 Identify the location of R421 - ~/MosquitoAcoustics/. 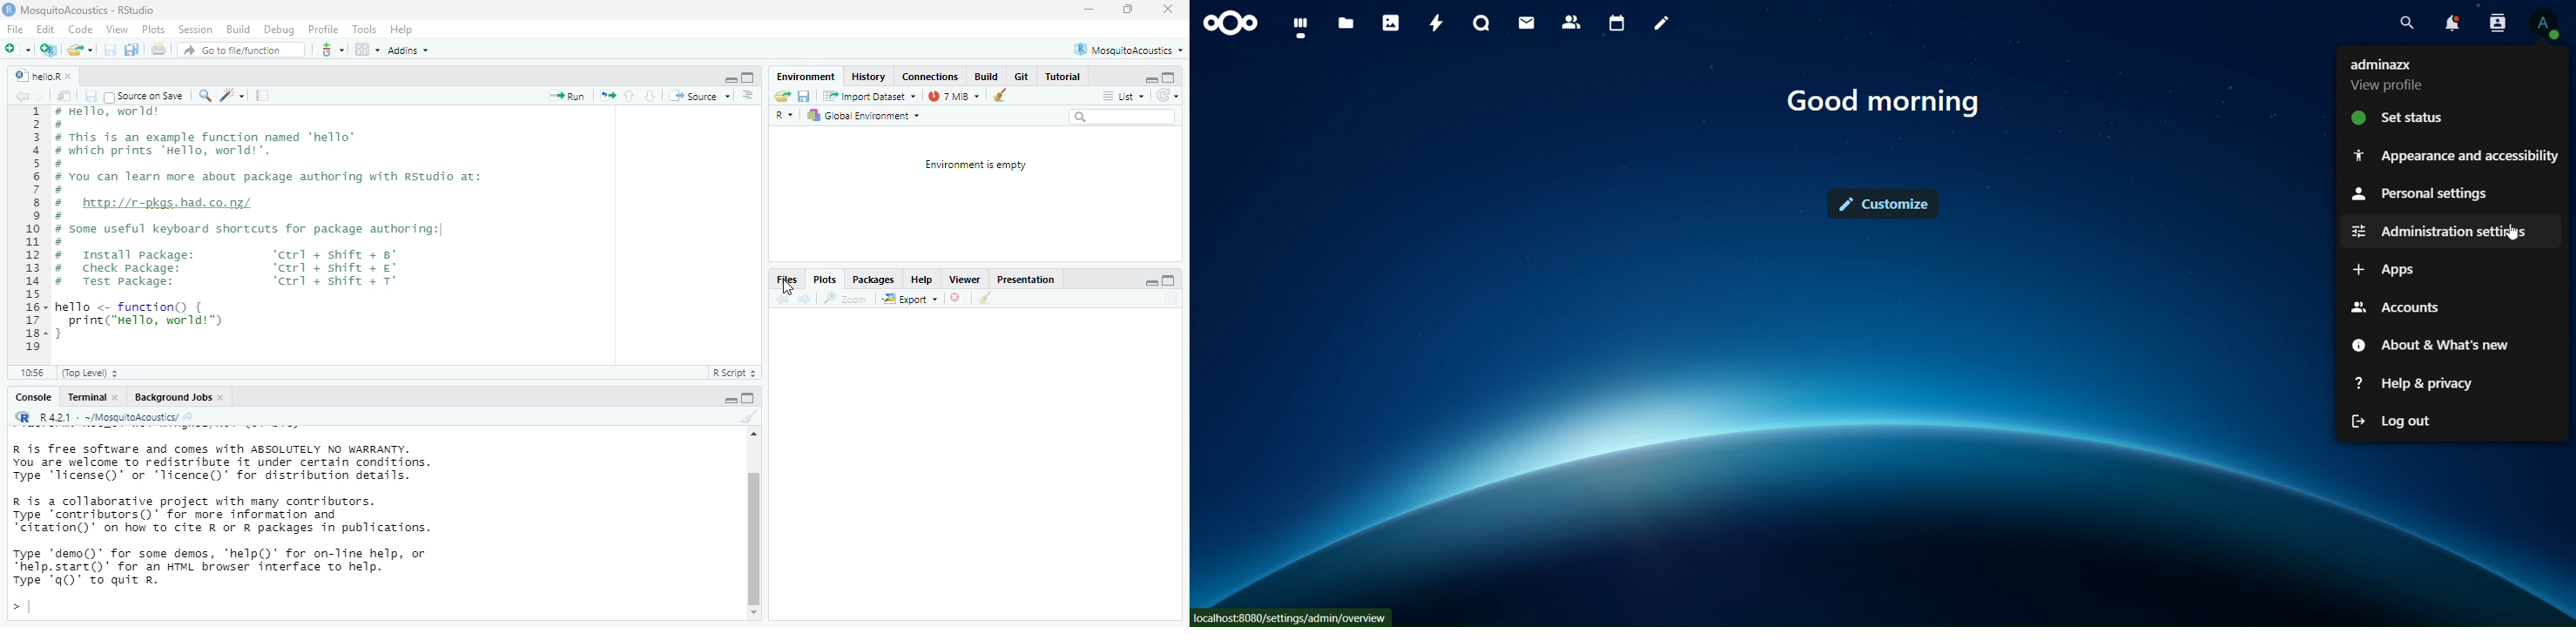
(118, 416).